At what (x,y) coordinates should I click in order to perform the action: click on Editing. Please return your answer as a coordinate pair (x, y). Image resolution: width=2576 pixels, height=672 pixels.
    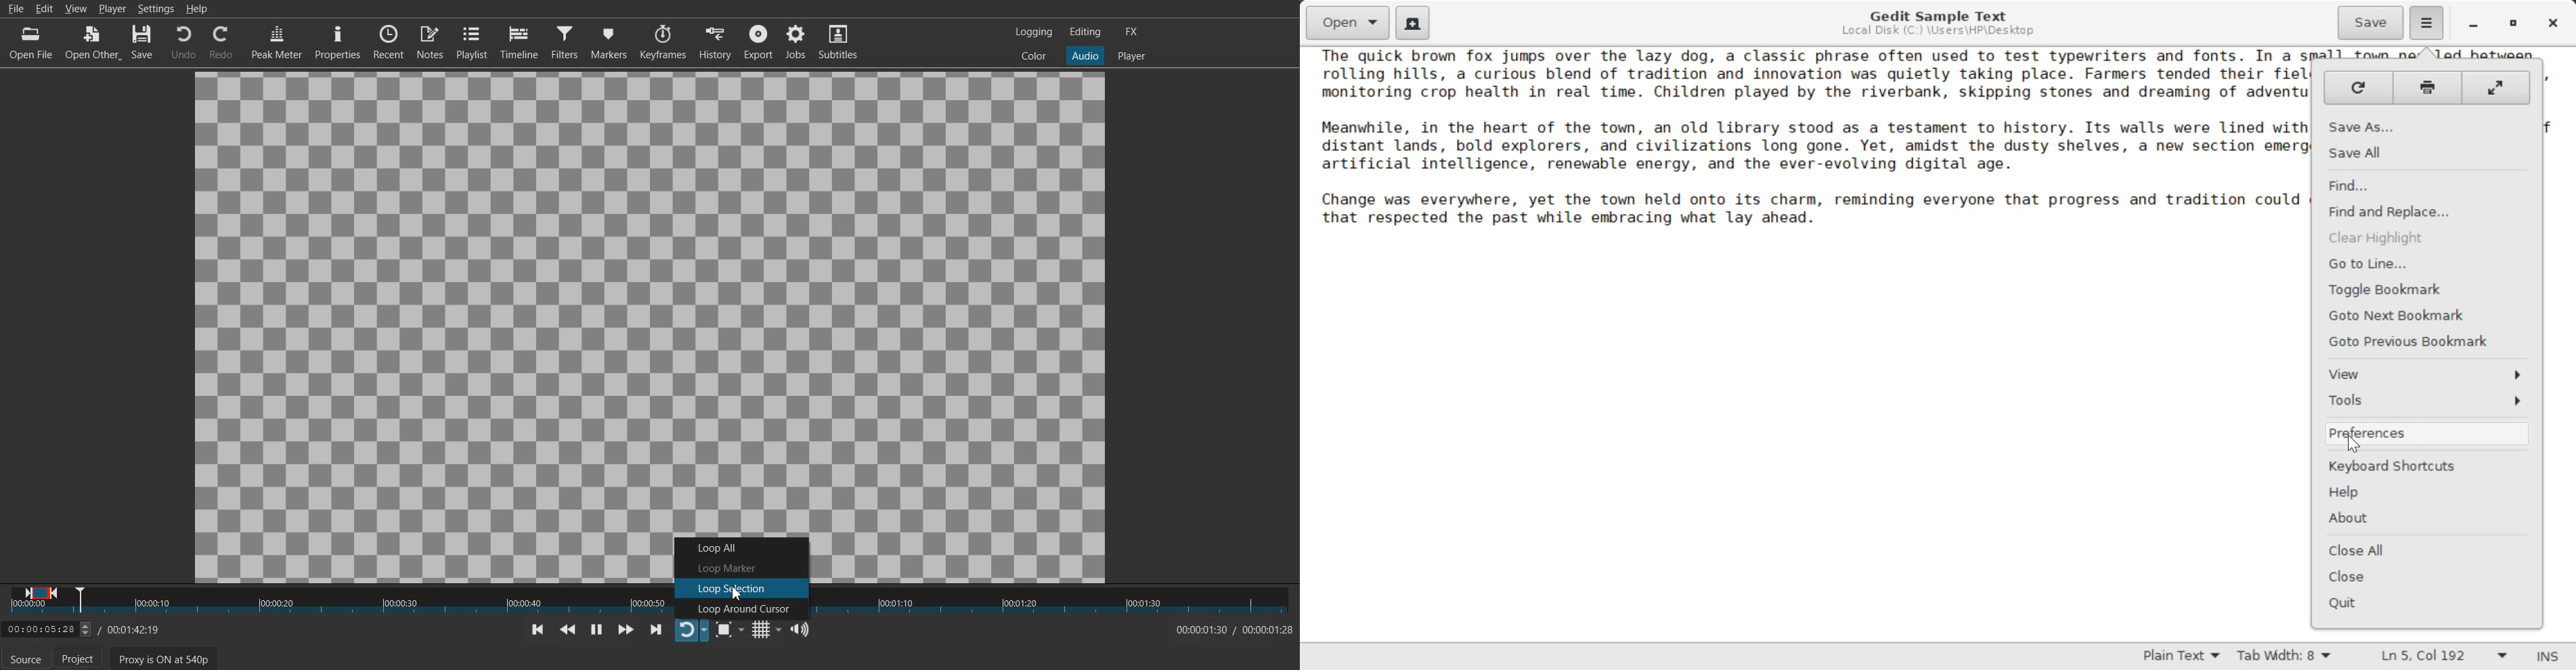
    Looking at the image, I should click on (1085, 32).